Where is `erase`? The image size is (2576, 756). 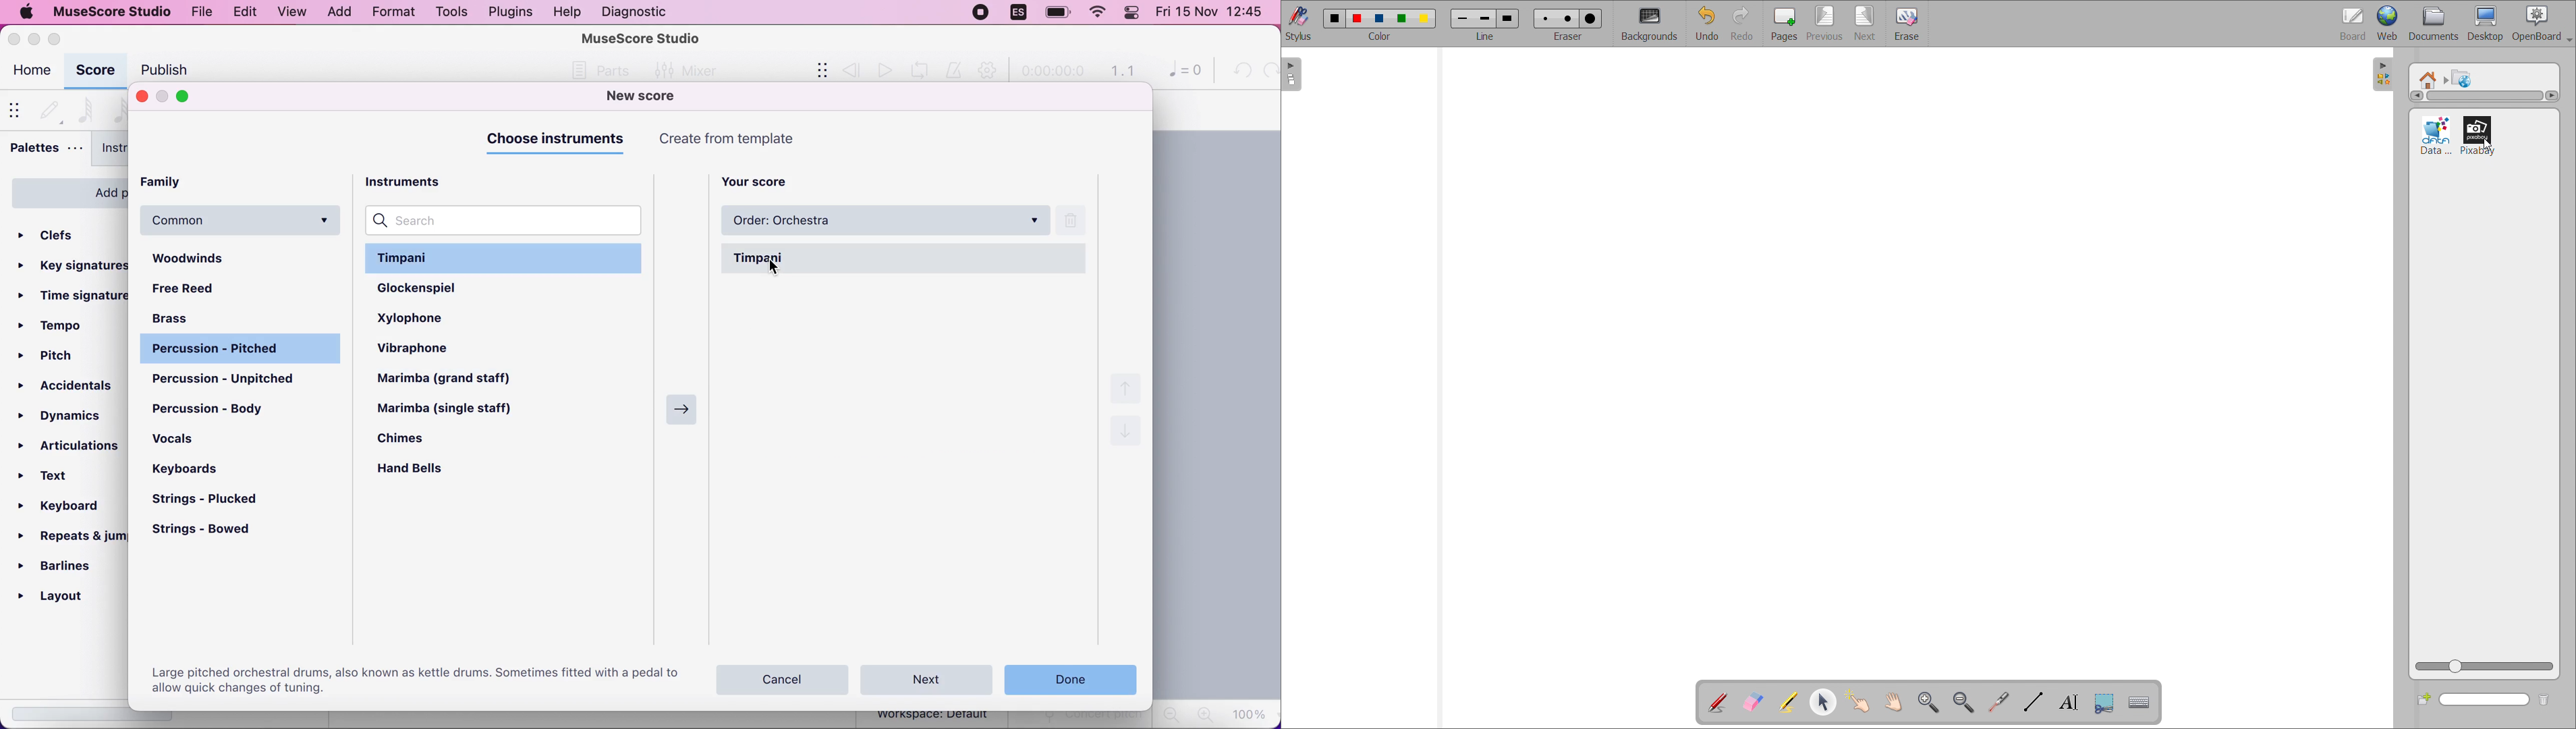 erase is located at coordinates (1906, 23).